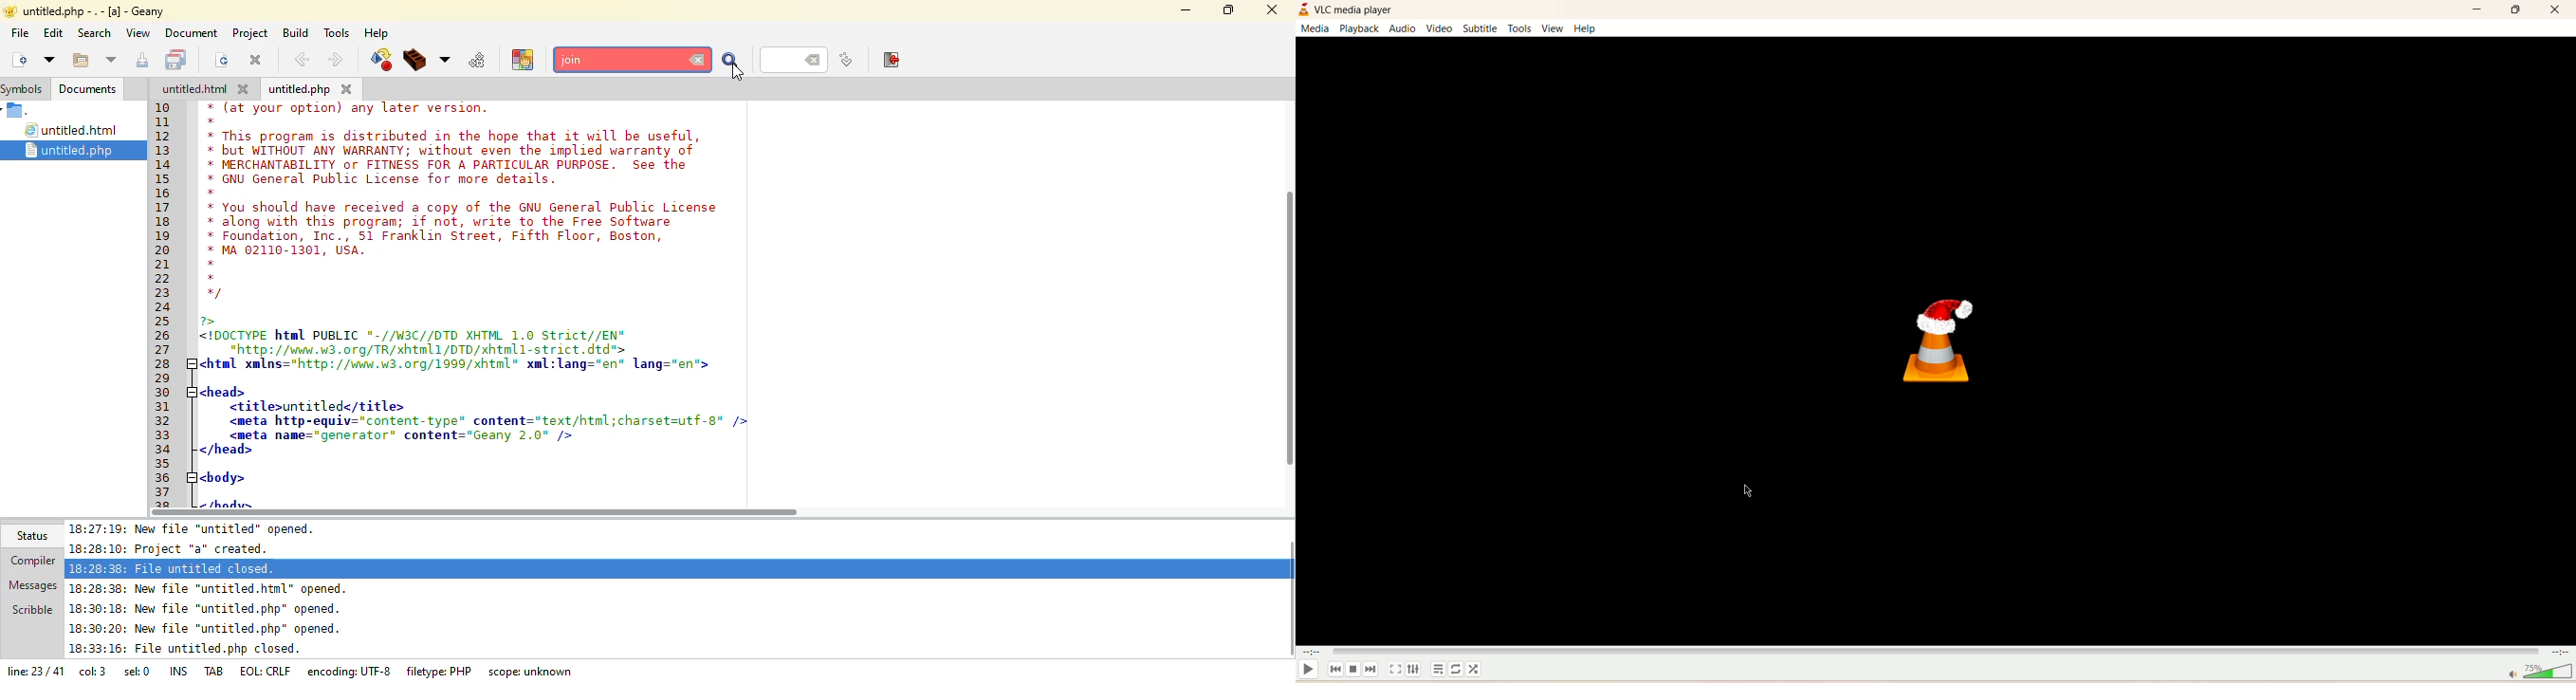  Describe the element at coordinates (403, 435) in the screenshot. I see `<meta name="generator" content="Geany 2.0" />` at that location.